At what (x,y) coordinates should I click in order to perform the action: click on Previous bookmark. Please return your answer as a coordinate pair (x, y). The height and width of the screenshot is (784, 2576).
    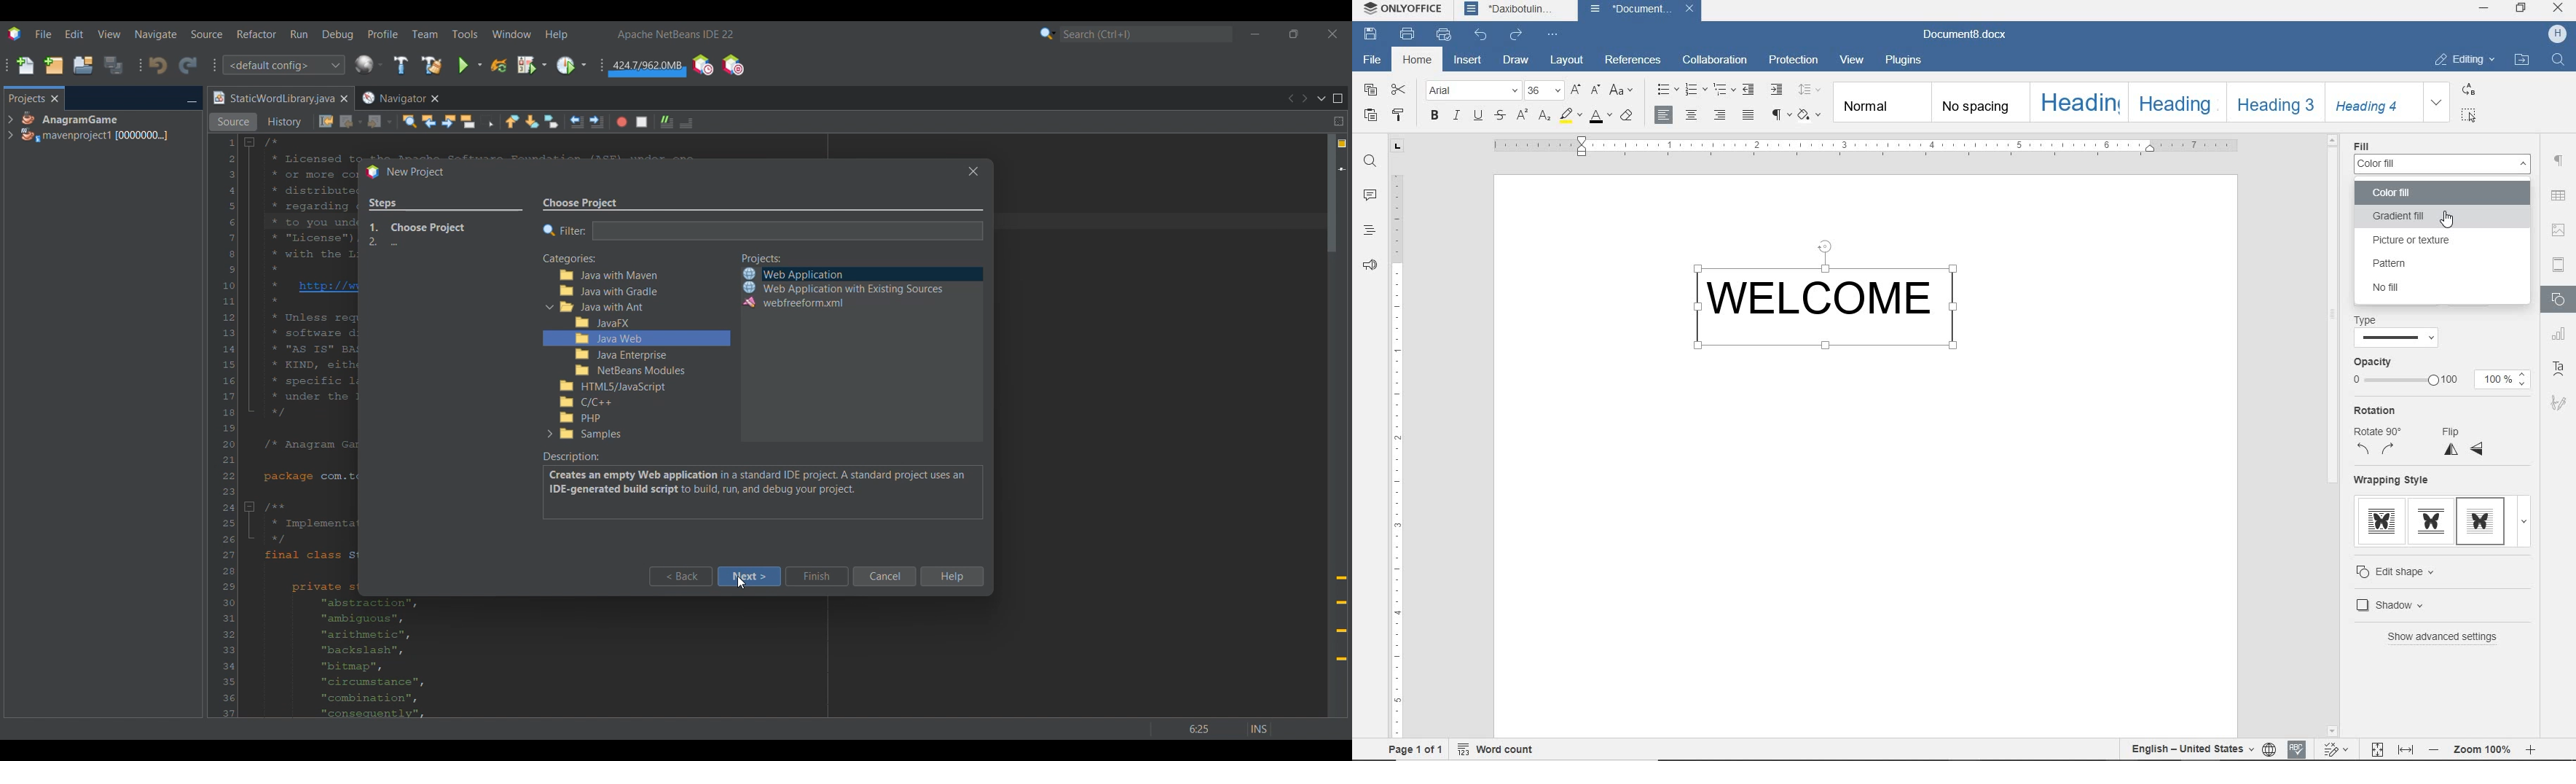
    Looking at the image, I should click on (512, 121).